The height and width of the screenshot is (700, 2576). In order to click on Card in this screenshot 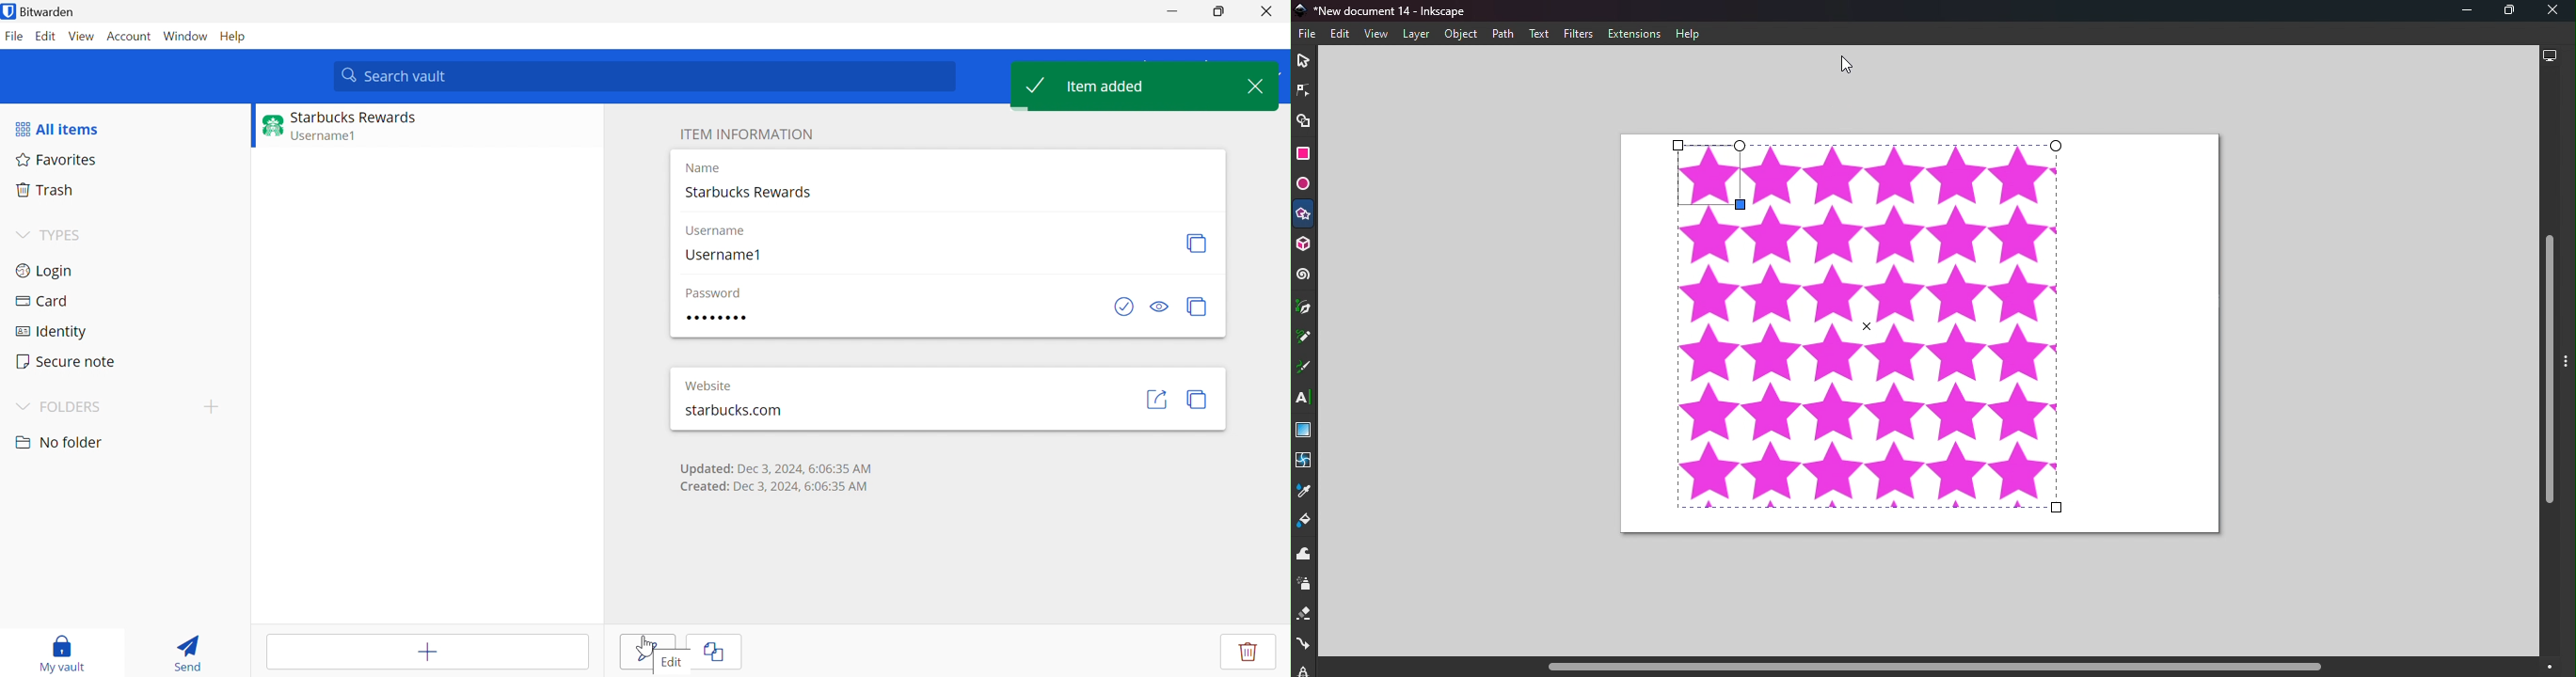, I will do `click(43, 301)`.